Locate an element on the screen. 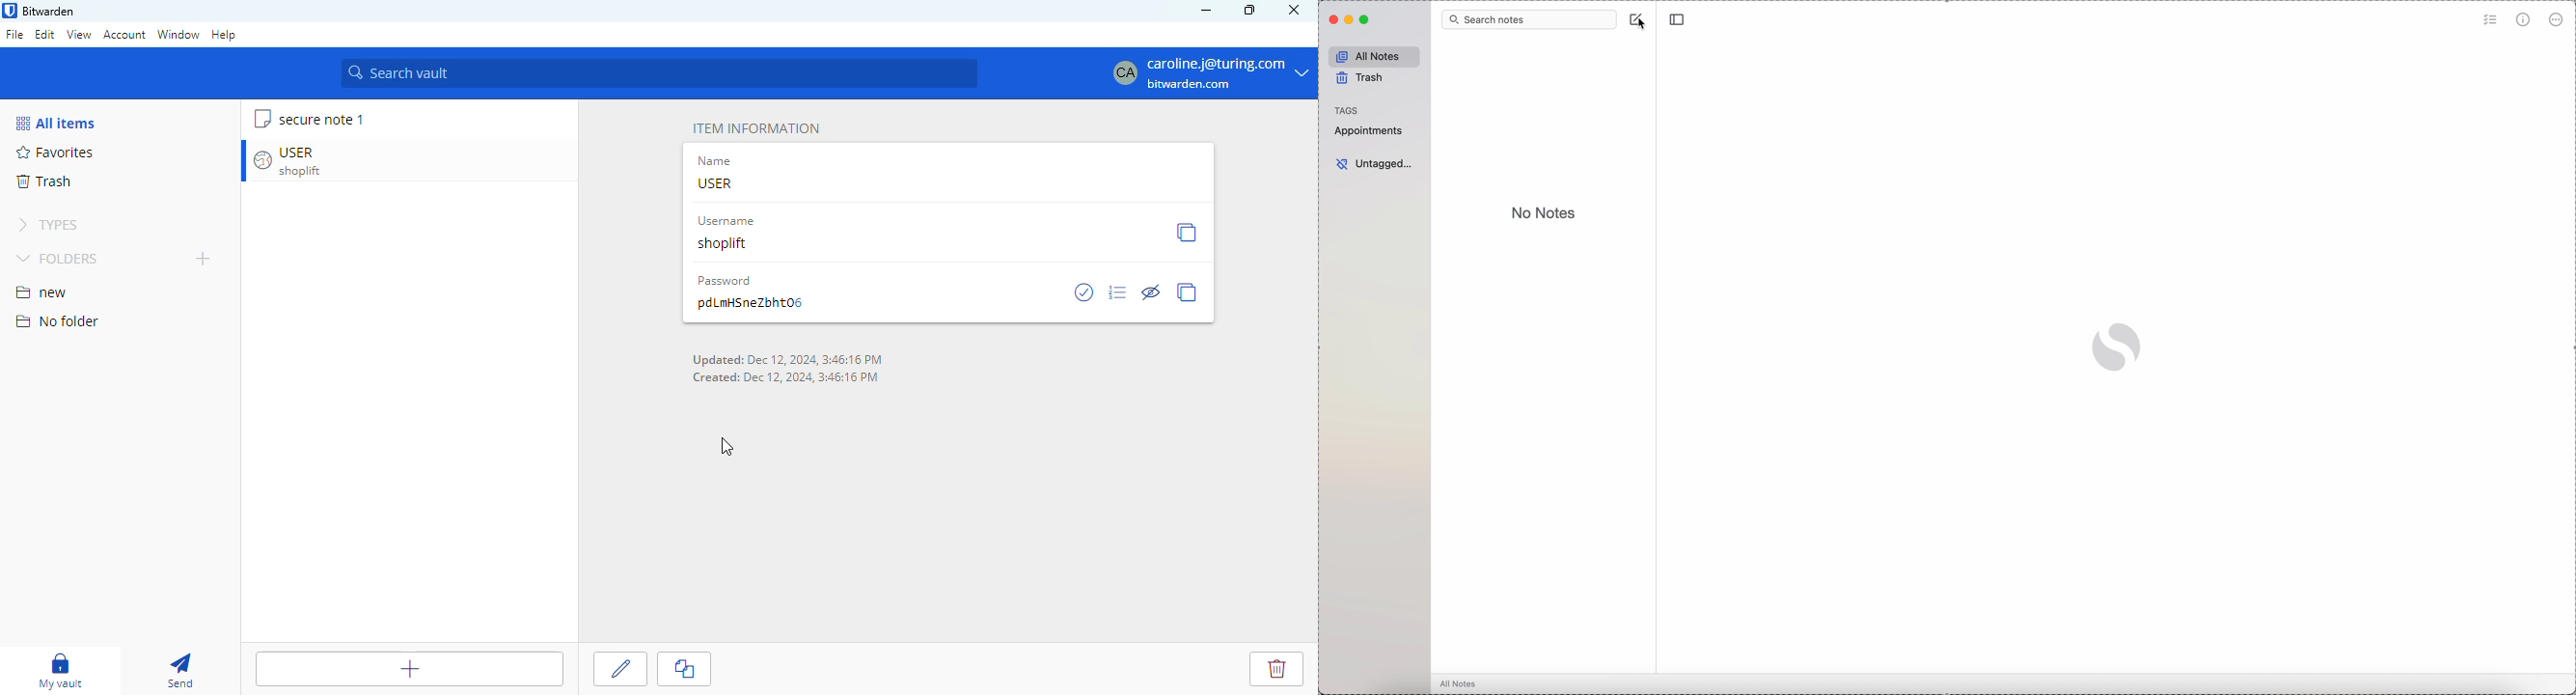  shoplift is located at coordinates (725, 244).